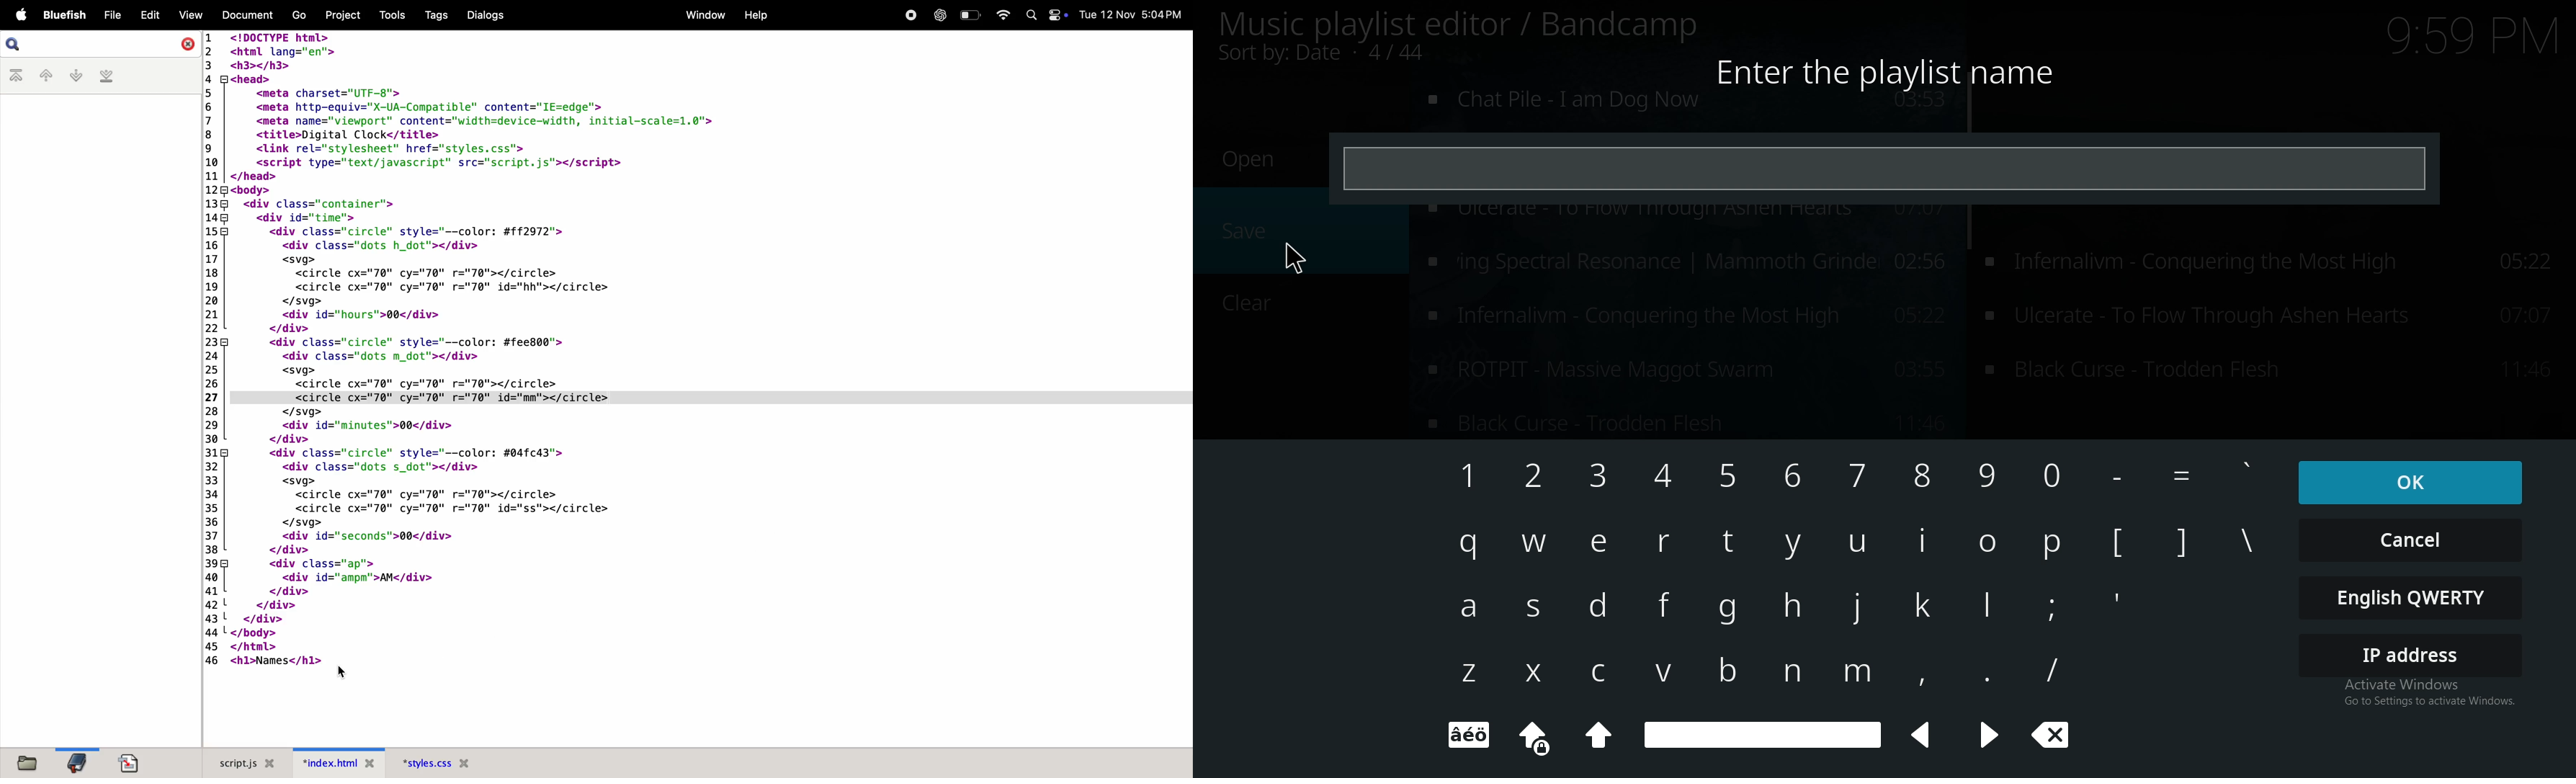  I want to click on music, so click(1684, 367).